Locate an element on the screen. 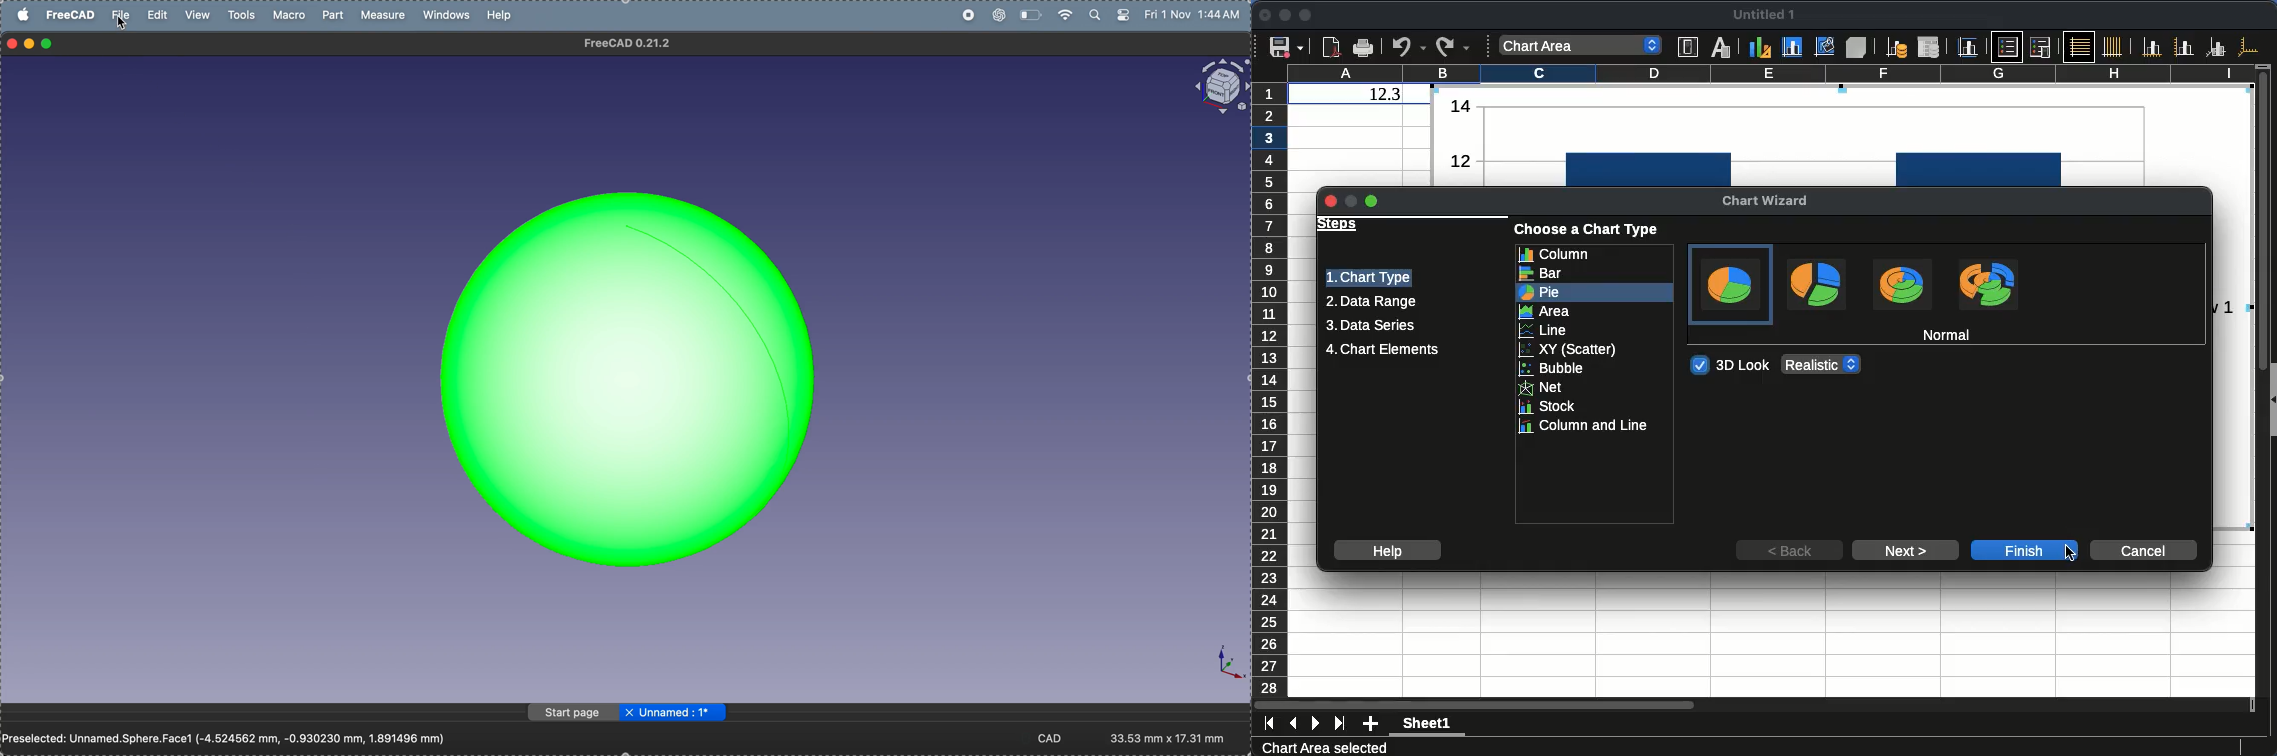 The width and height of the screenshot is (2296, 756). minimize is located at coordinates (29, 43).